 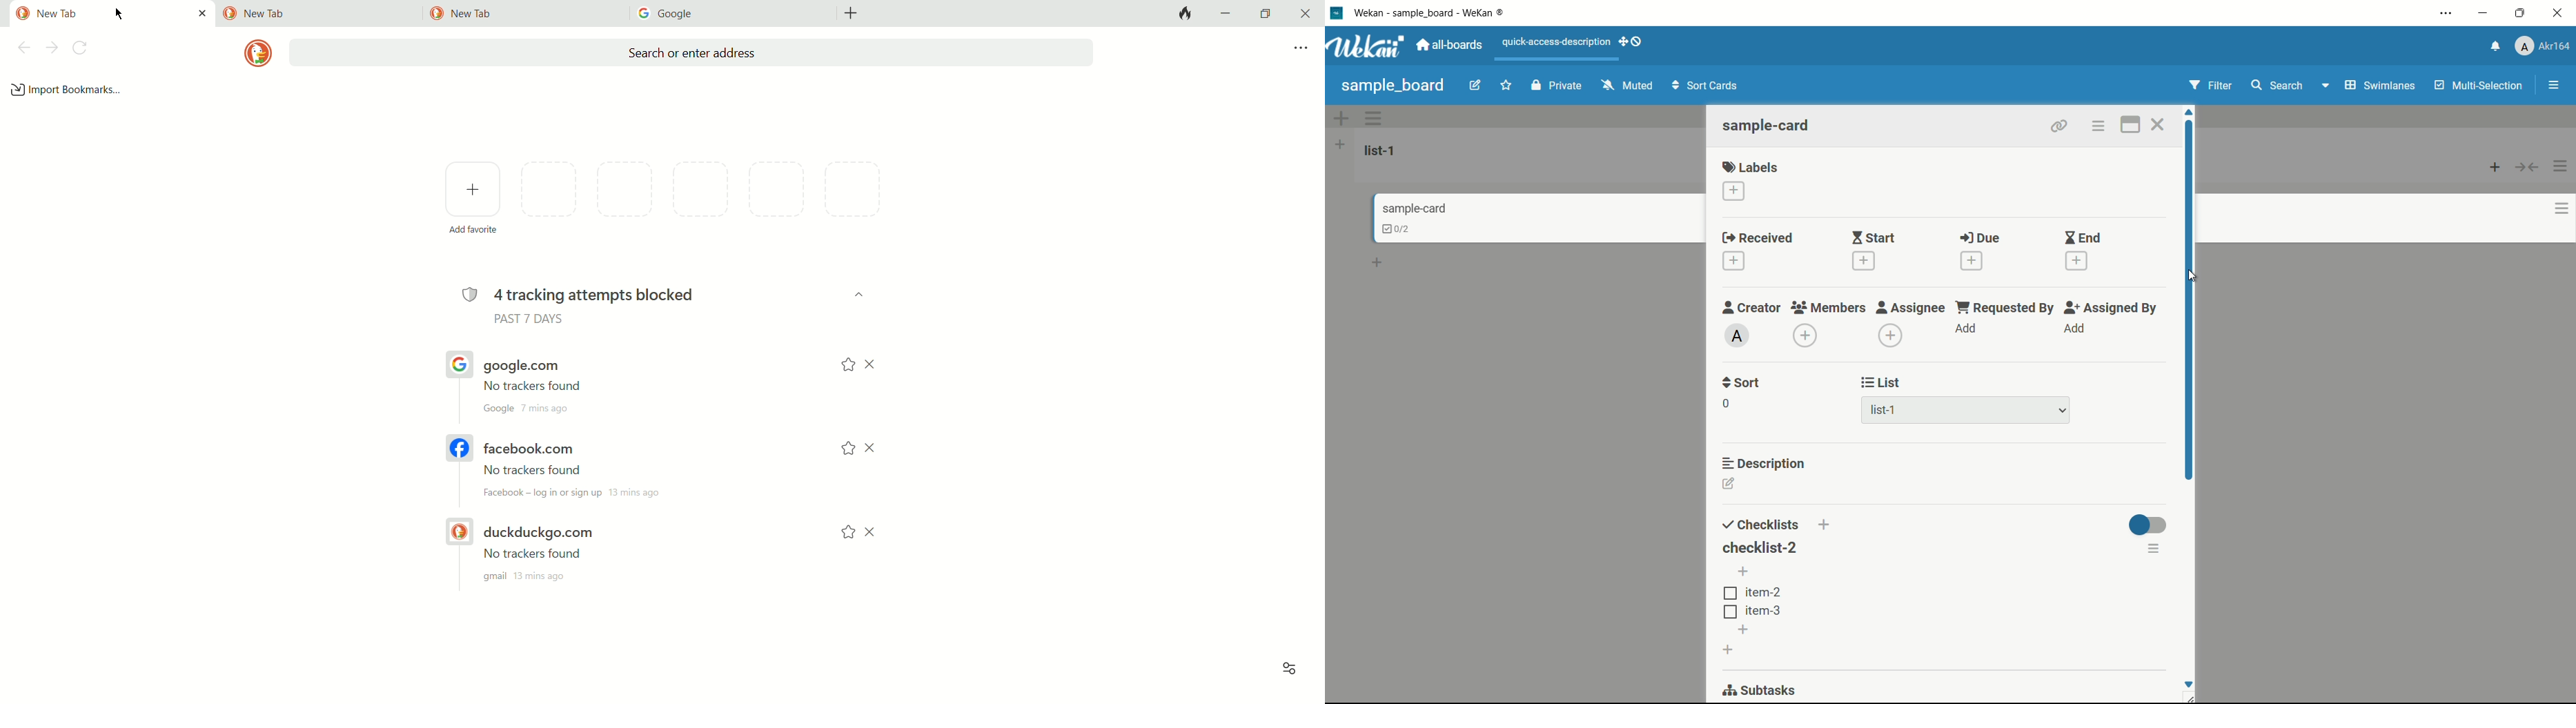 What do you see at coordinates (1734, 261) in the screenshot?
I see `add date` at bounding box center [1734, 261].